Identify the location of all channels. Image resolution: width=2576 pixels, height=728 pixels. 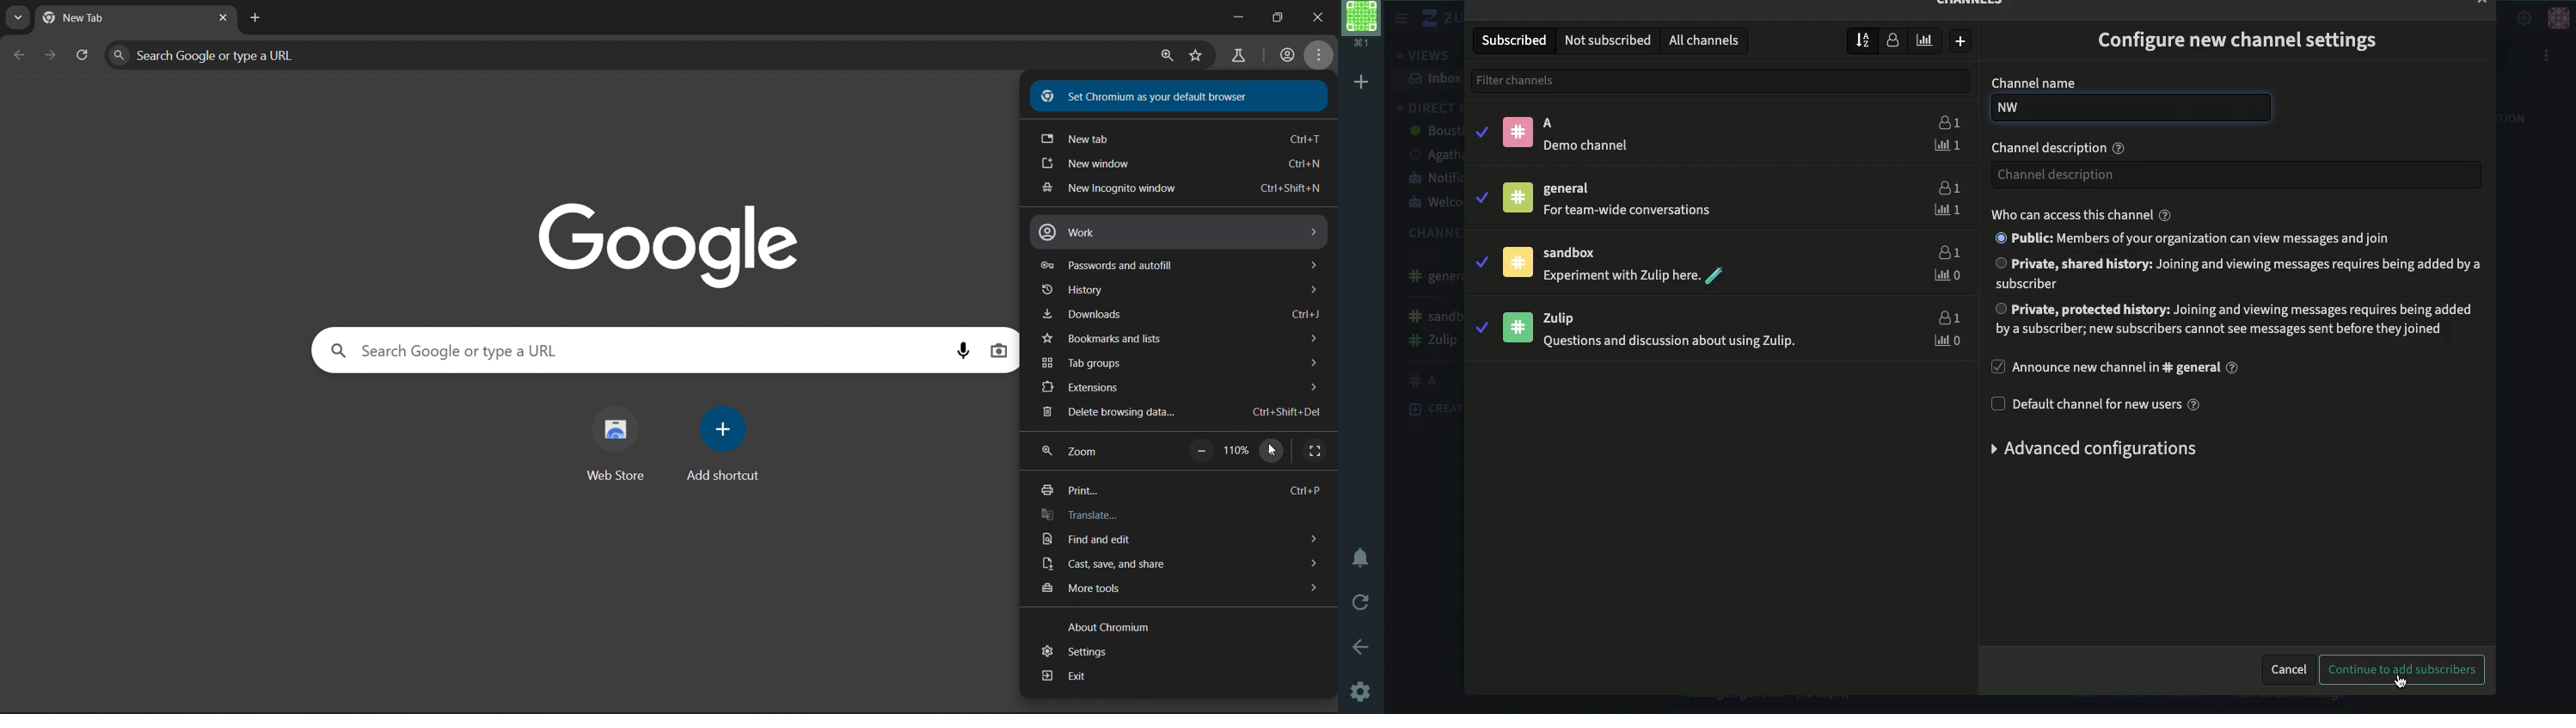
(1708, 40).